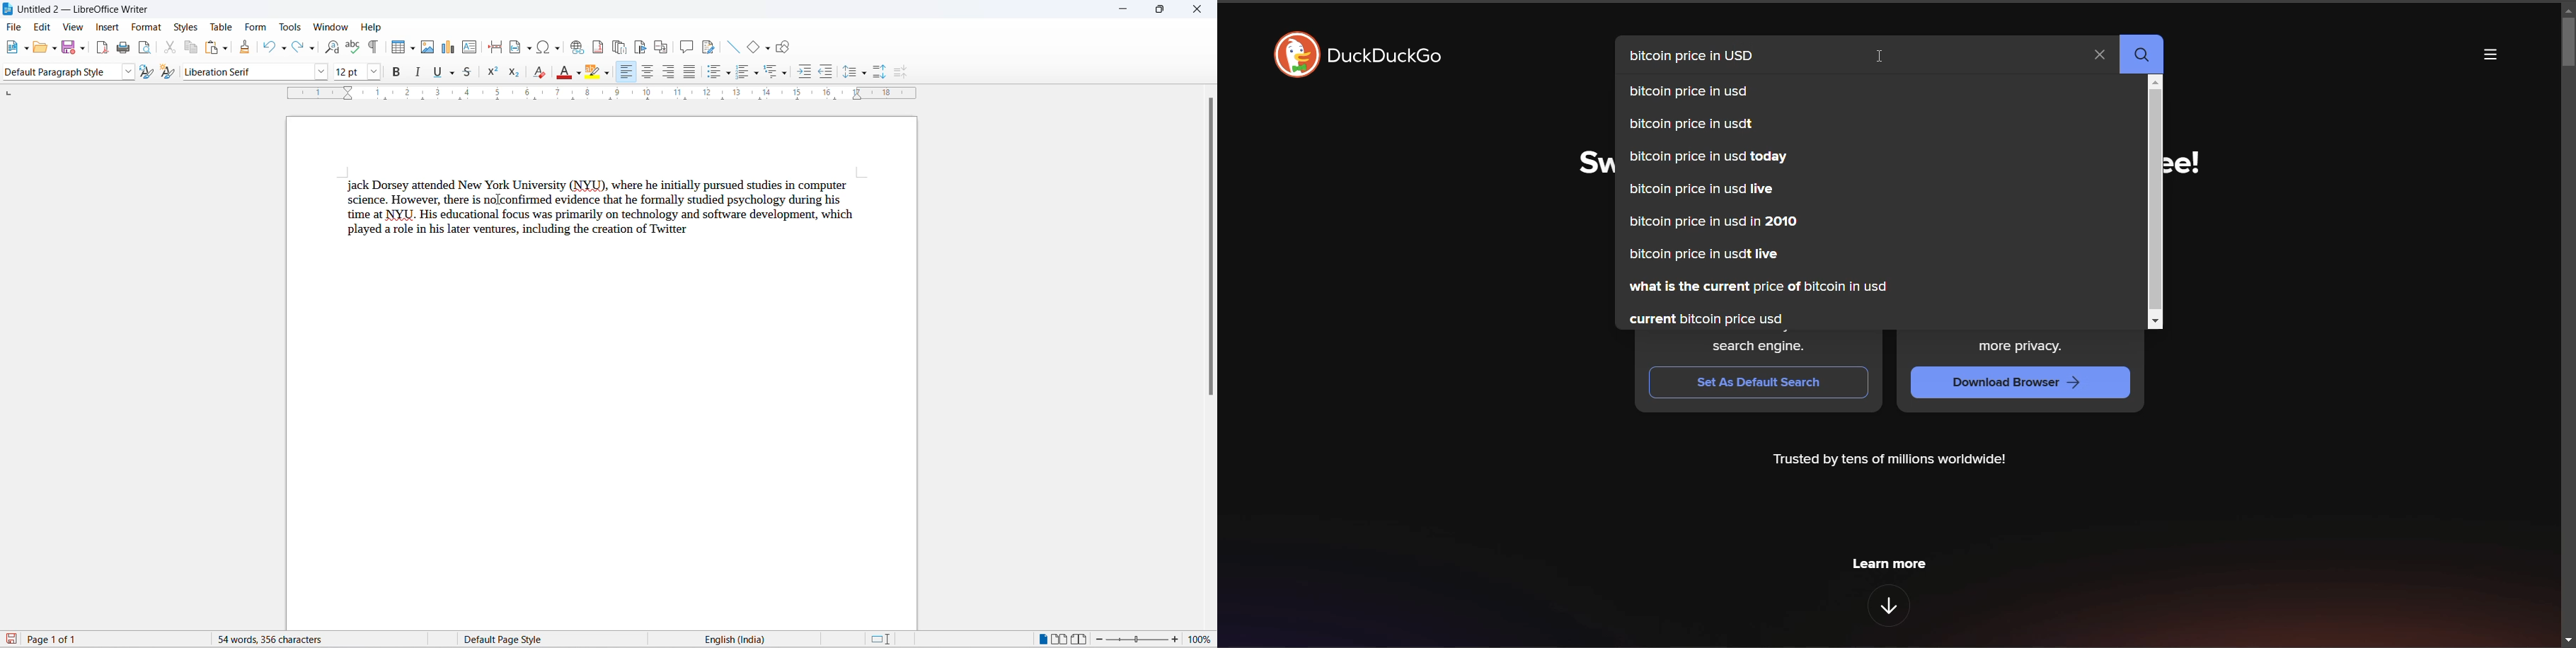 The height and width of the screenshot is (672, 2576). I want to click on decrease paragraph spacing, so click(901, 72).